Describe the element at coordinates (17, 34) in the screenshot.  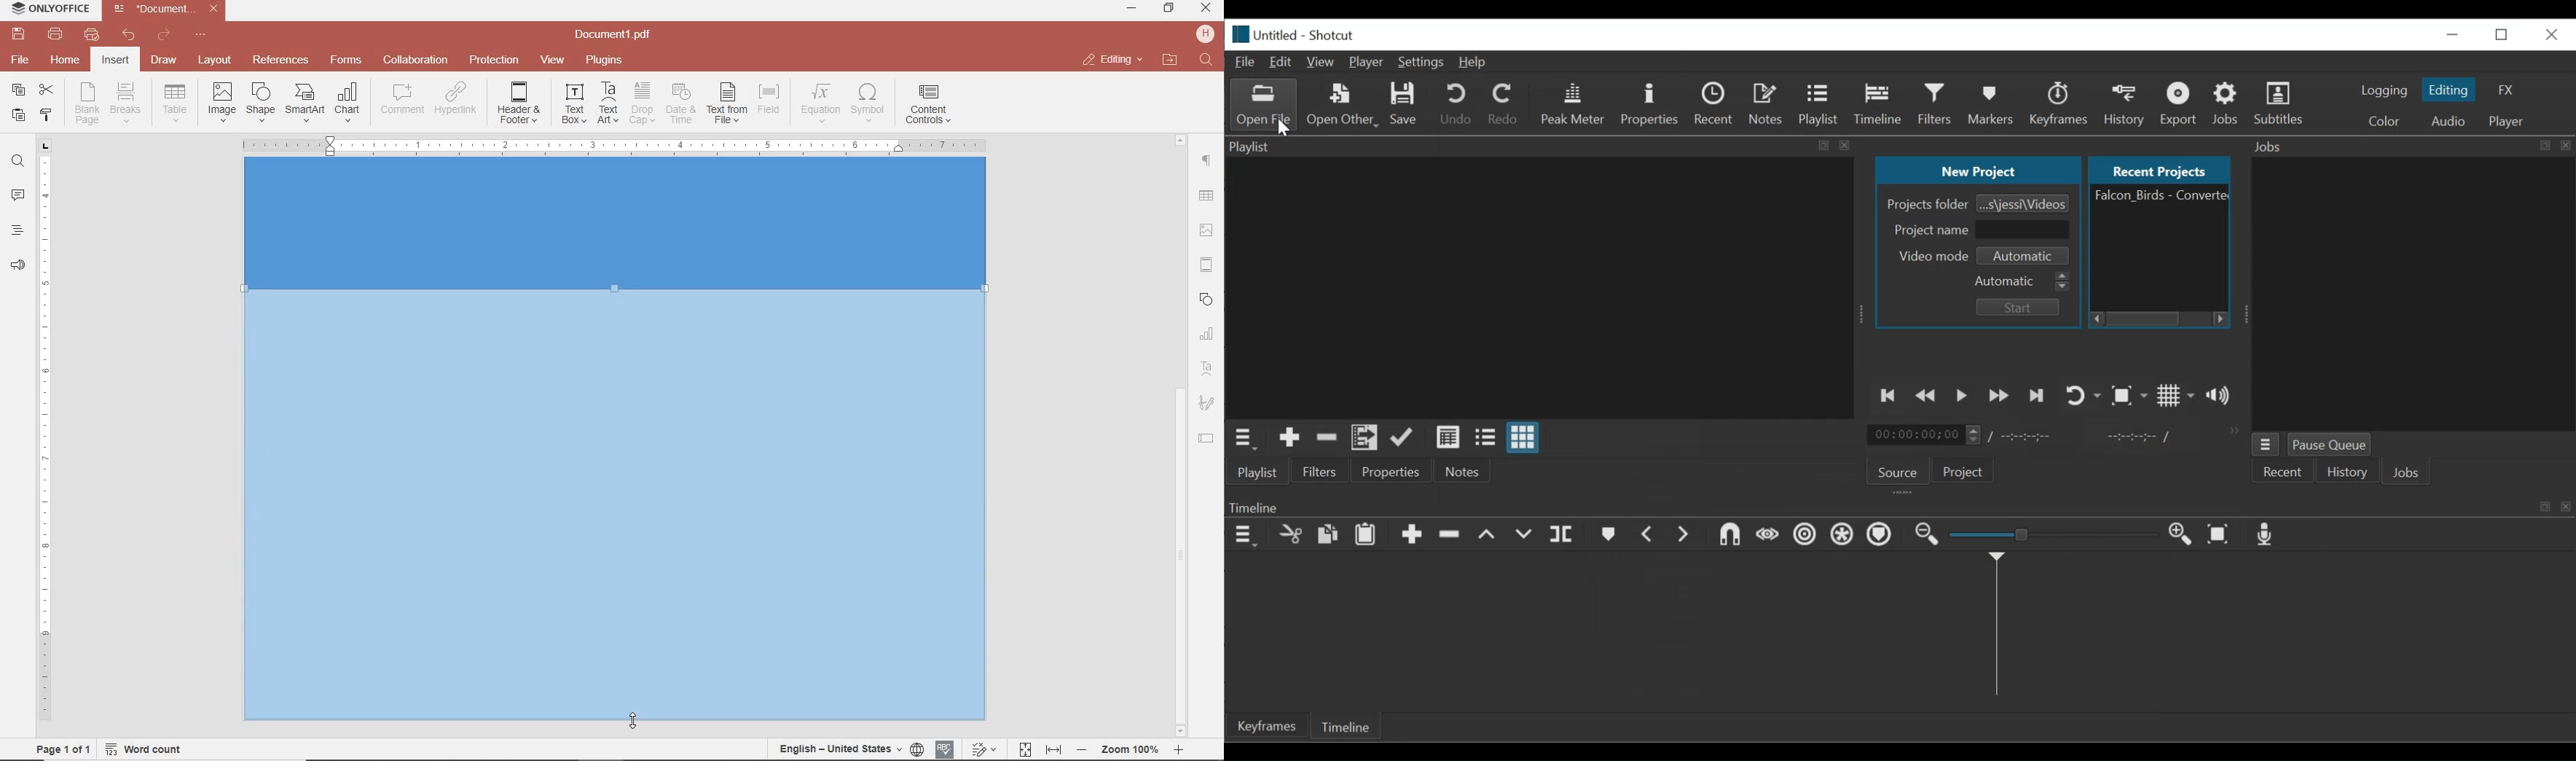
I see `save` at that location.